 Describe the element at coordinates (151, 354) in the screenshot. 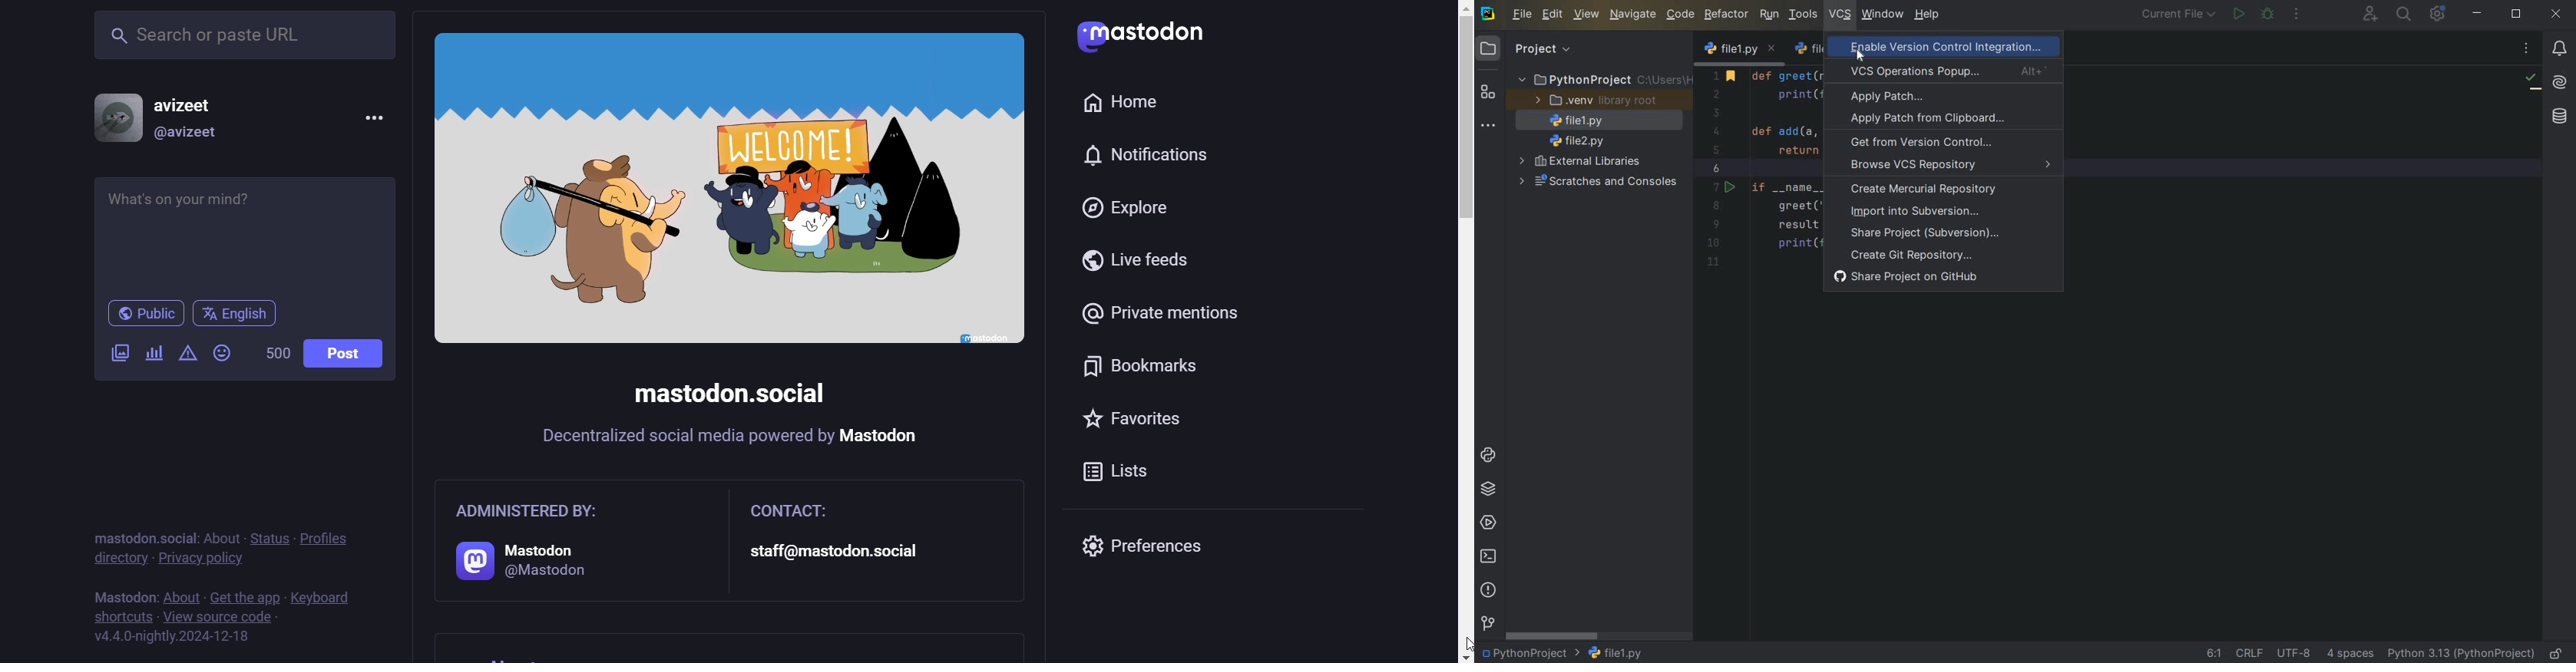

I see `add a poll` at that location.